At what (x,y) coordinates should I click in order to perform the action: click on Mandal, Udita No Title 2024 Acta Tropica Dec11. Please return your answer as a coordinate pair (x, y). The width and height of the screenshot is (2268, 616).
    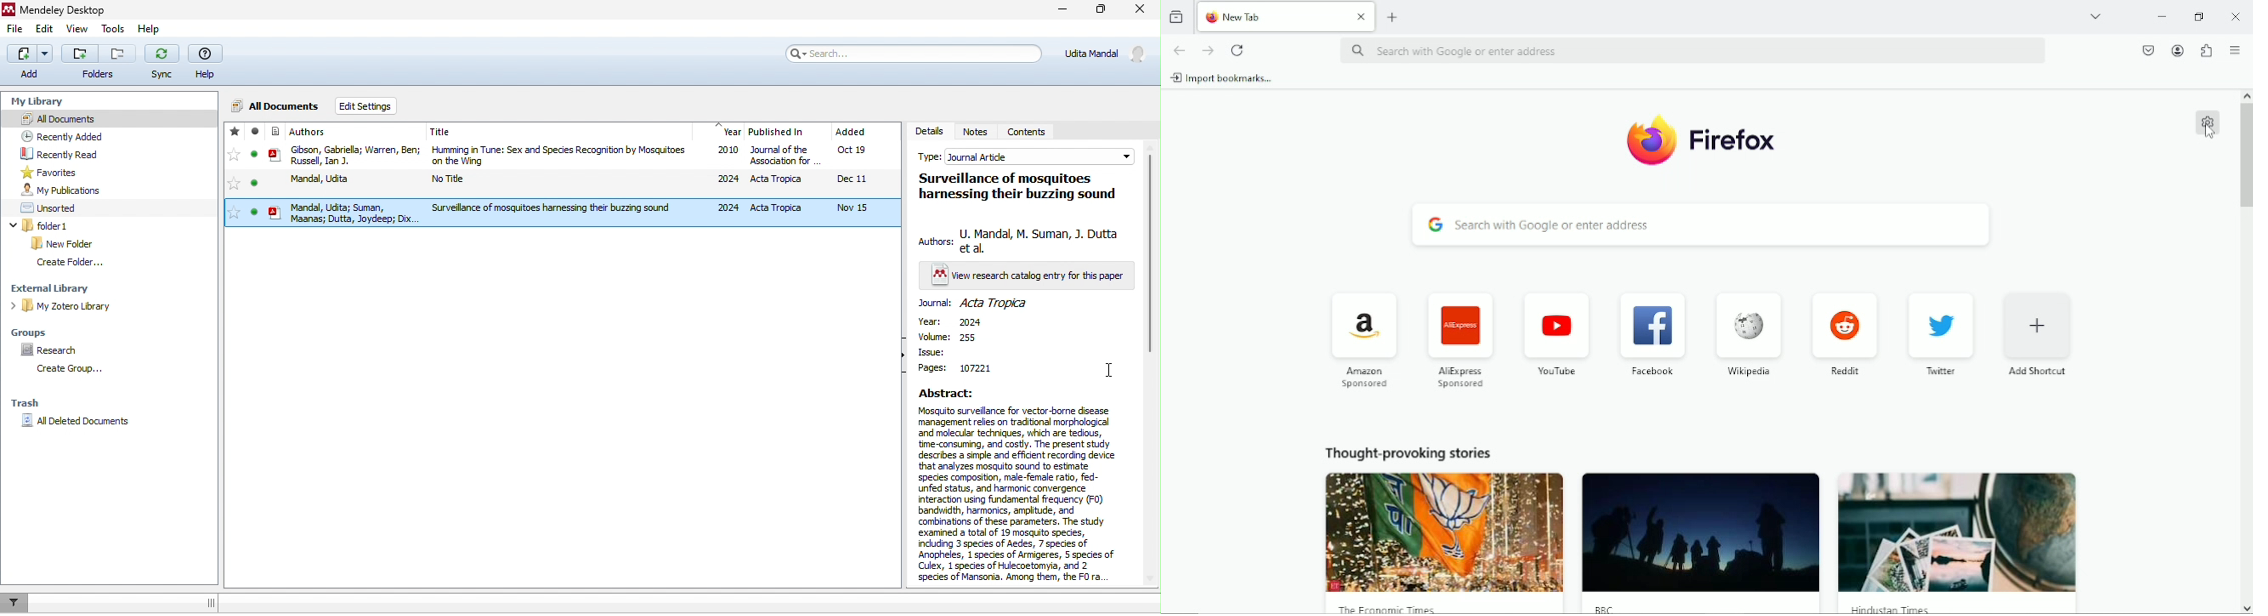
    Looking at the image, I should click on (566, 180).